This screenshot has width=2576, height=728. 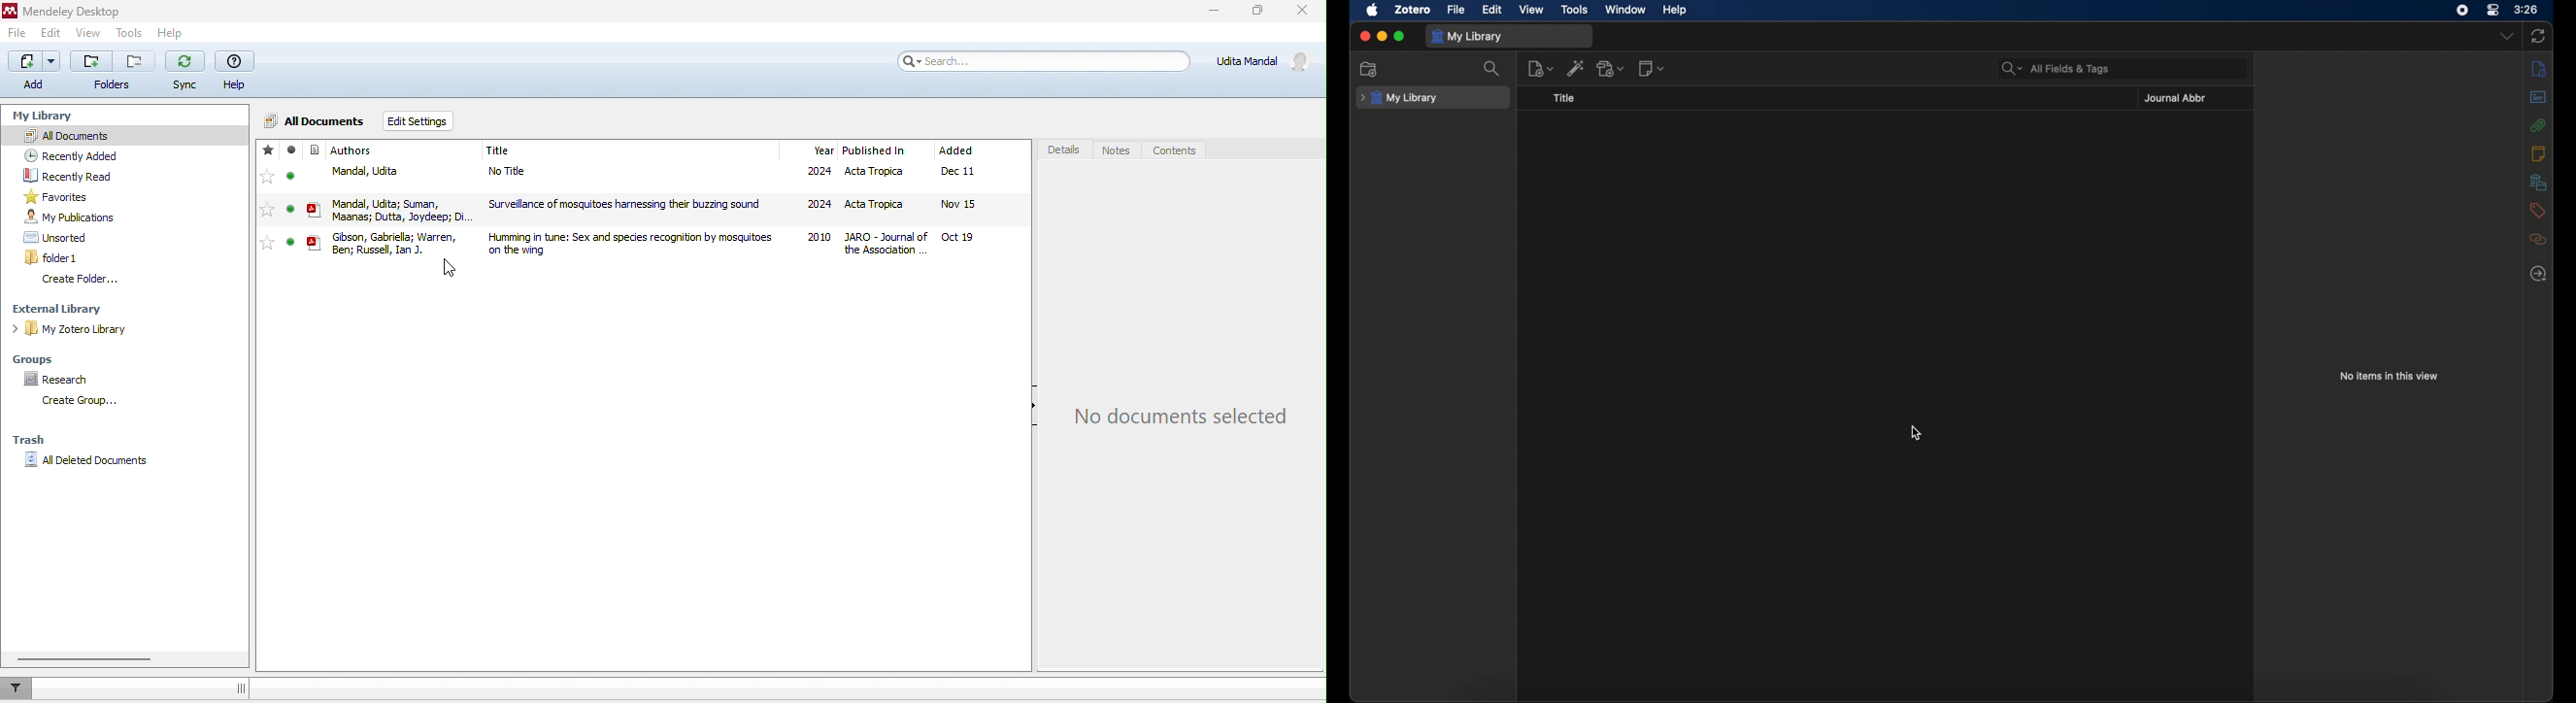 I want to click on my library, so click(x=46, y=113).